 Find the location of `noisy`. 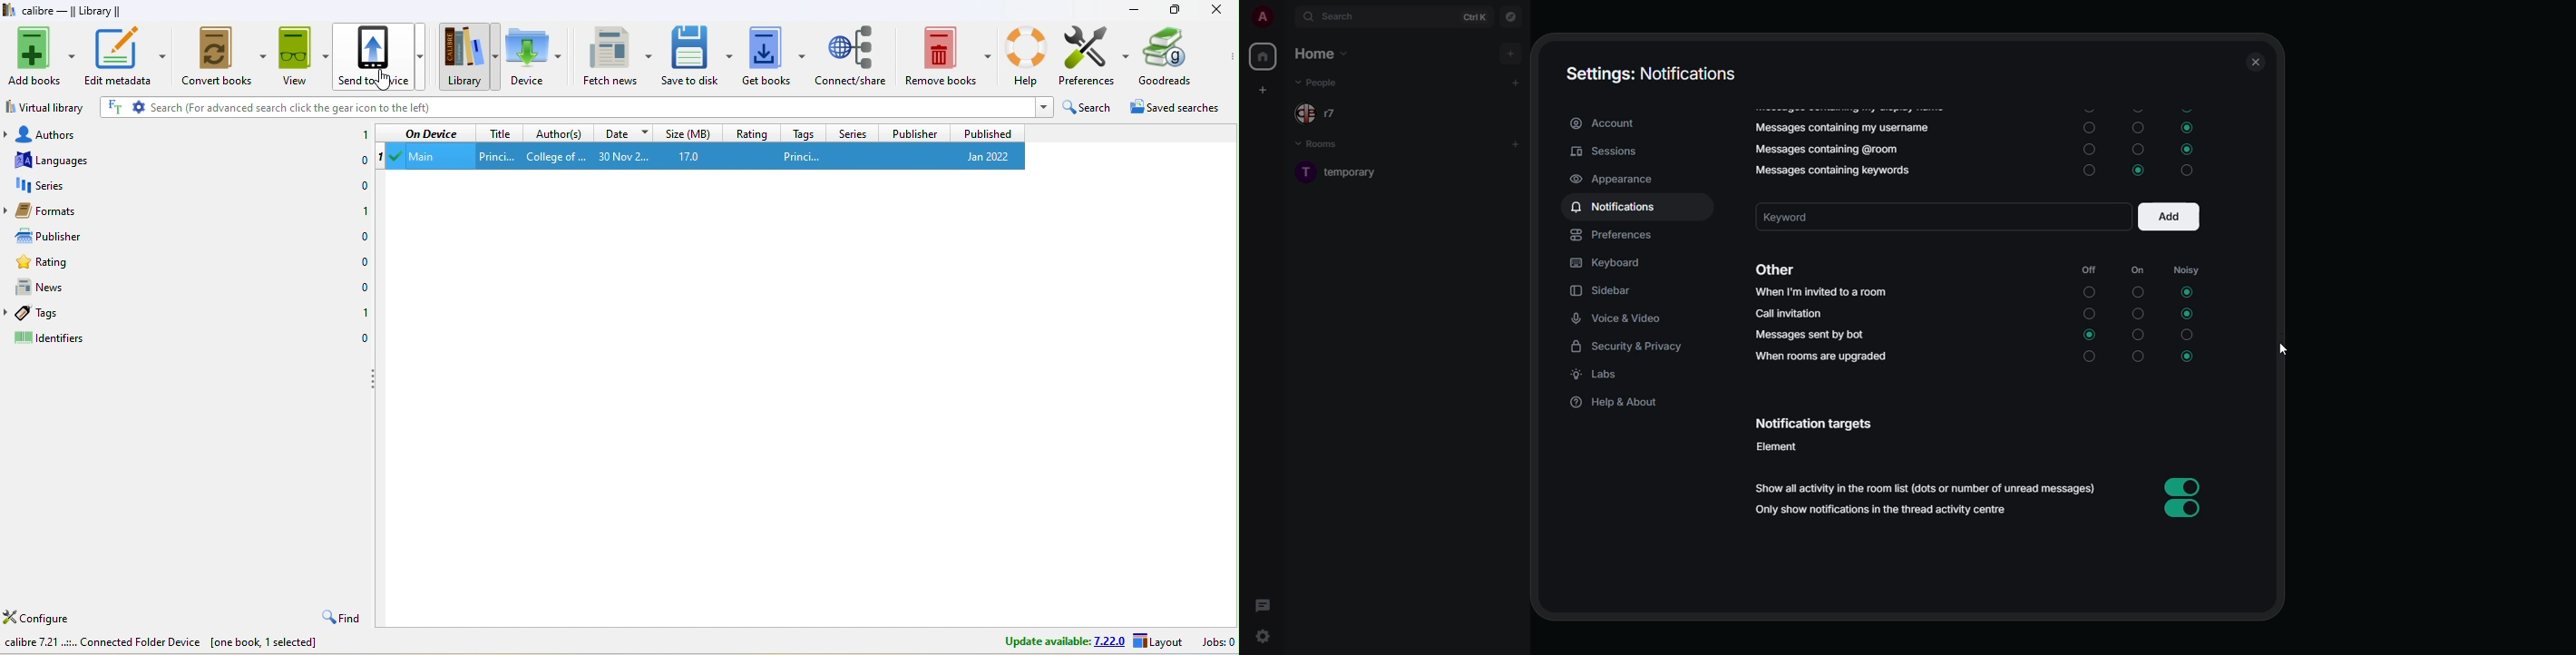

noisy is located at coordinates (2188, 337).